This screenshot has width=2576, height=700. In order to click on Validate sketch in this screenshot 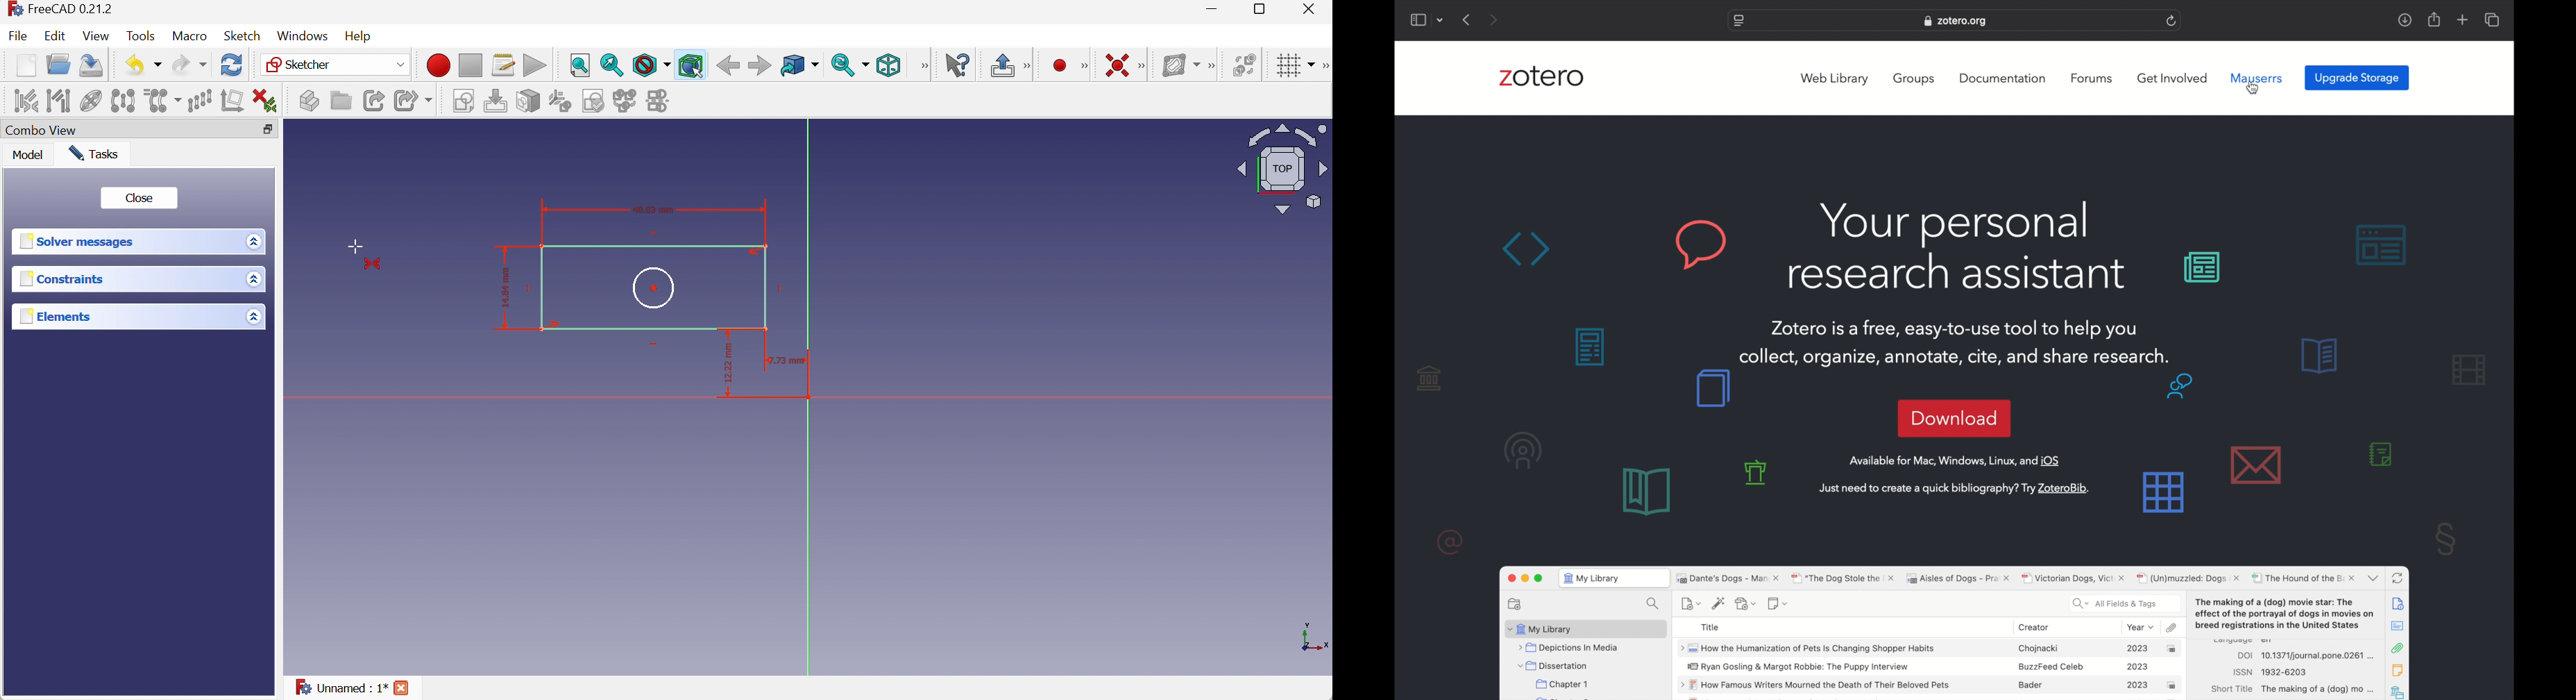, I will do `click(595, 101)`.